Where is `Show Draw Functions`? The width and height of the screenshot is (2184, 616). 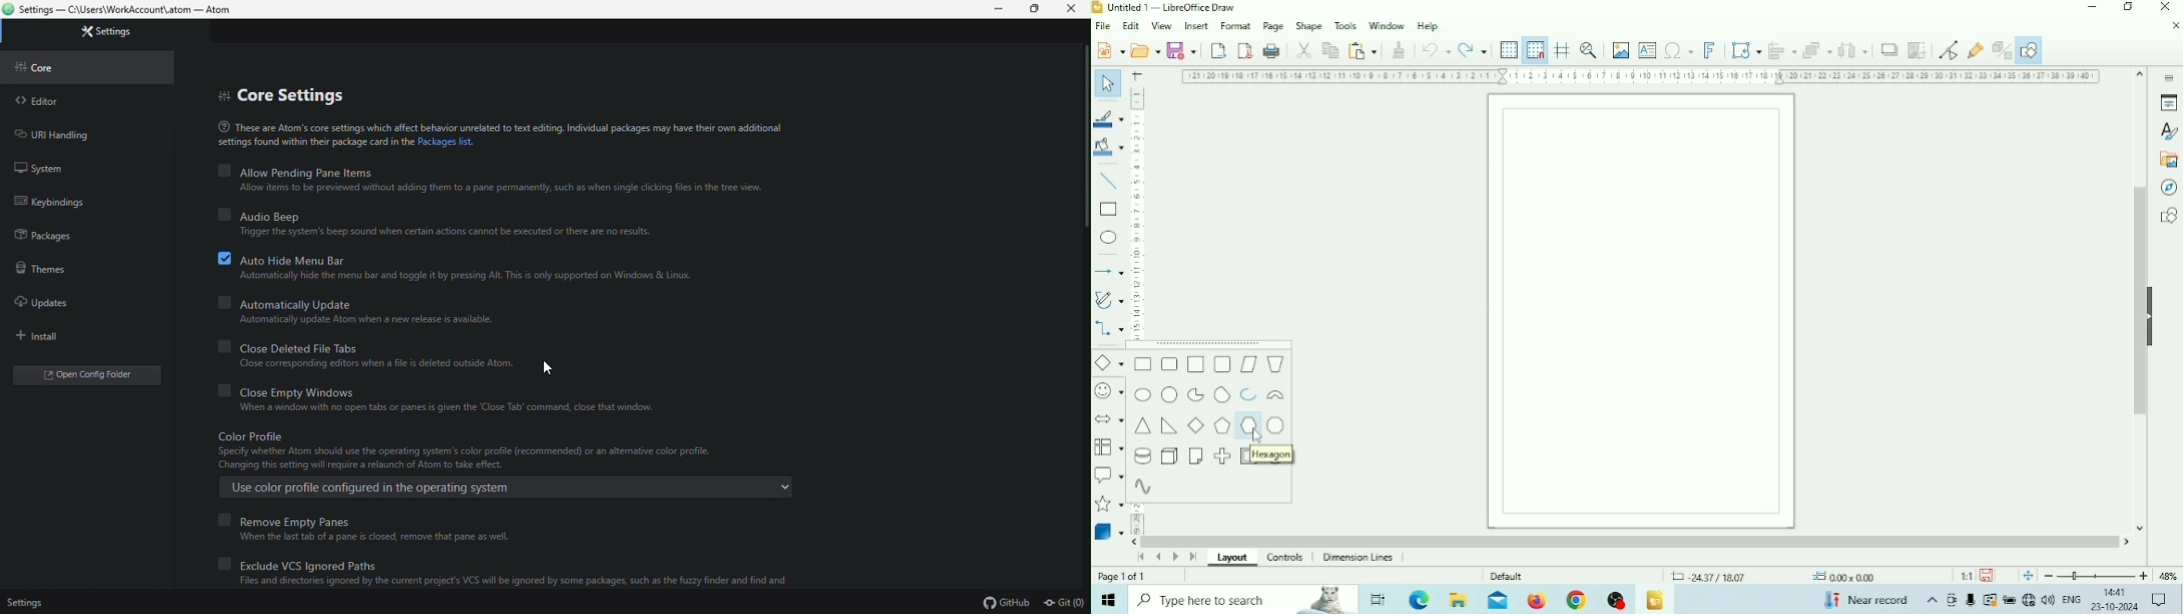
Show Draw Functions is located at coordinates (2029, 50).